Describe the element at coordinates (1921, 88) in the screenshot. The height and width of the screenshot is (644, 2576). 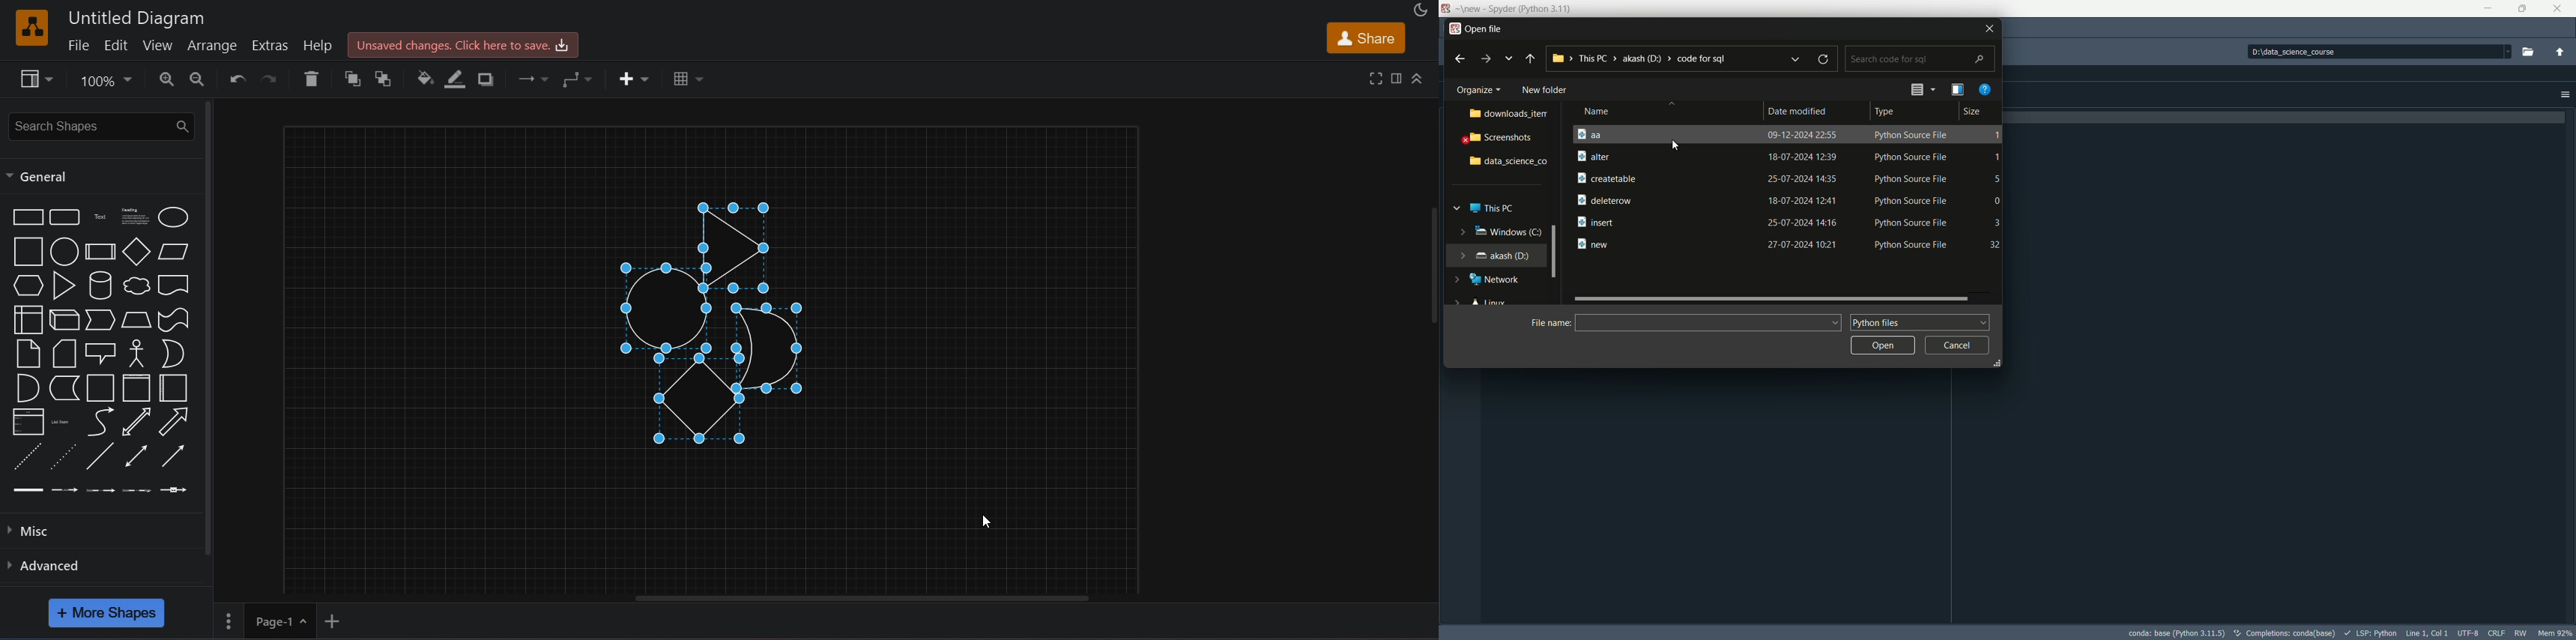
I see `dropdown` at that location.